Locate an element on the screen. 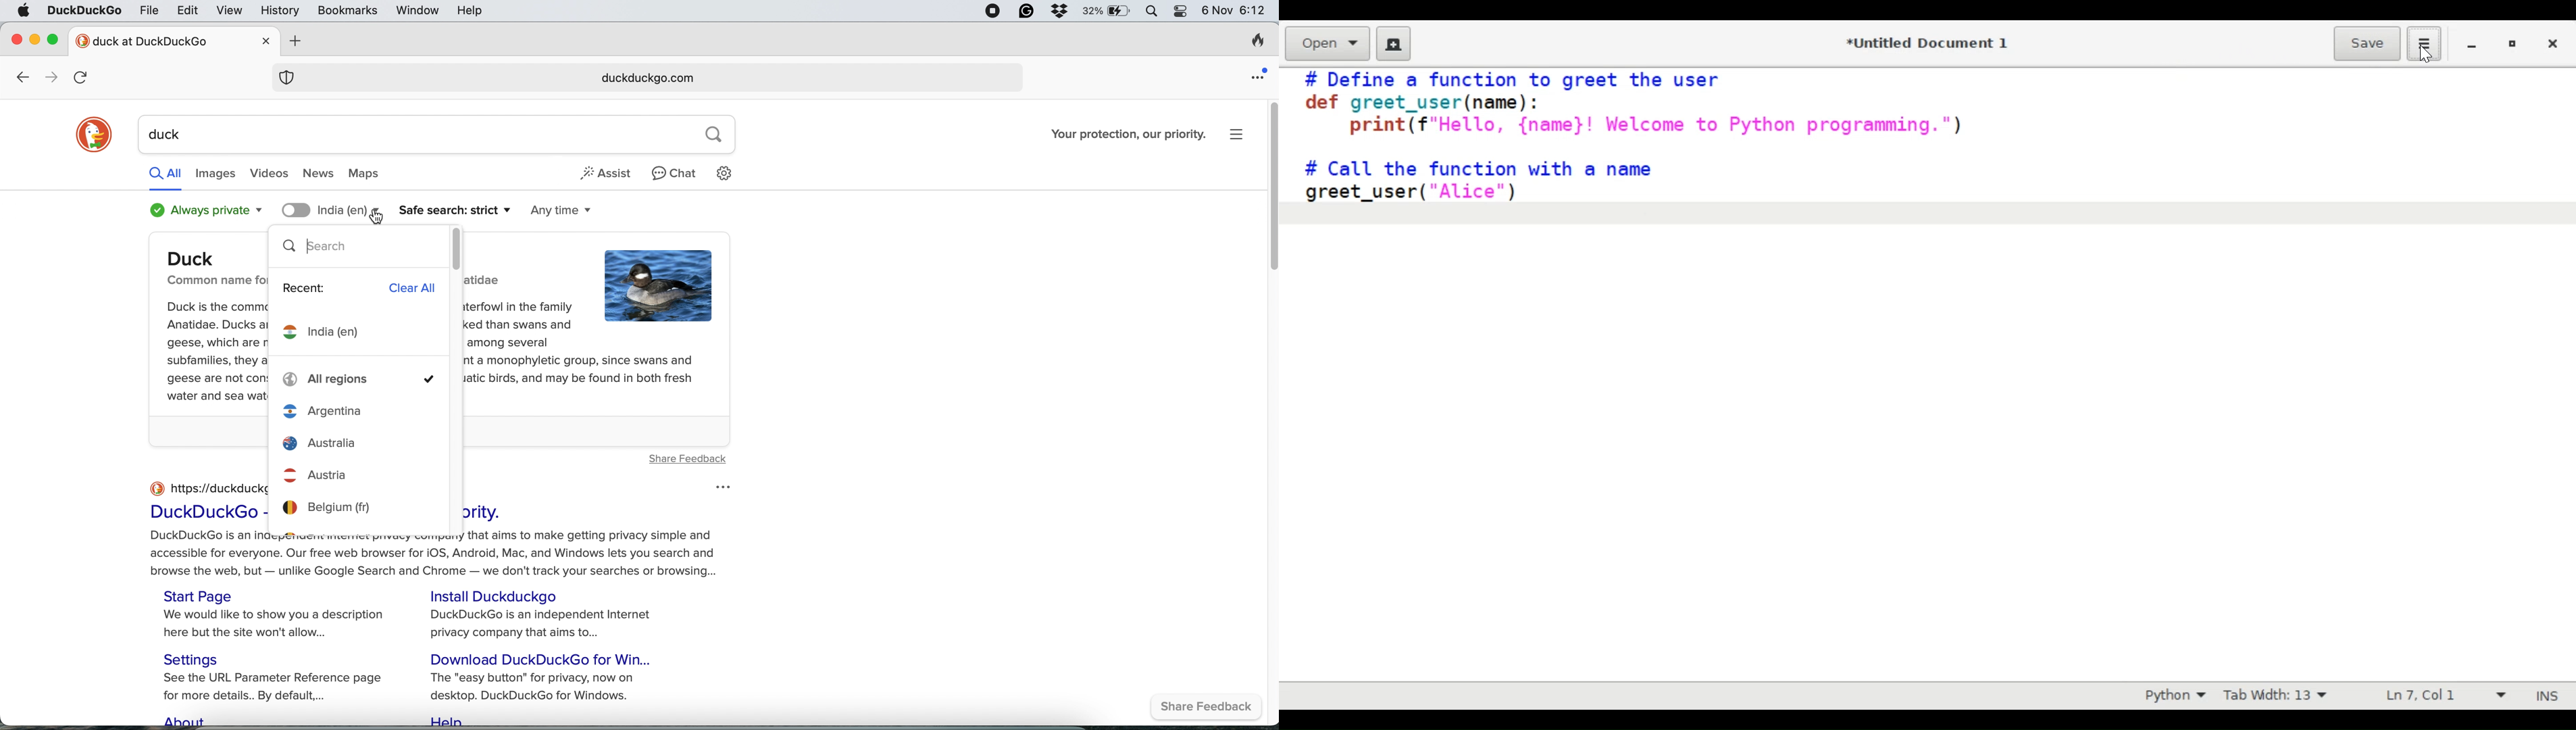  We would like to show you a description
here but the site won't allow... is located at coordinates (279, 625).